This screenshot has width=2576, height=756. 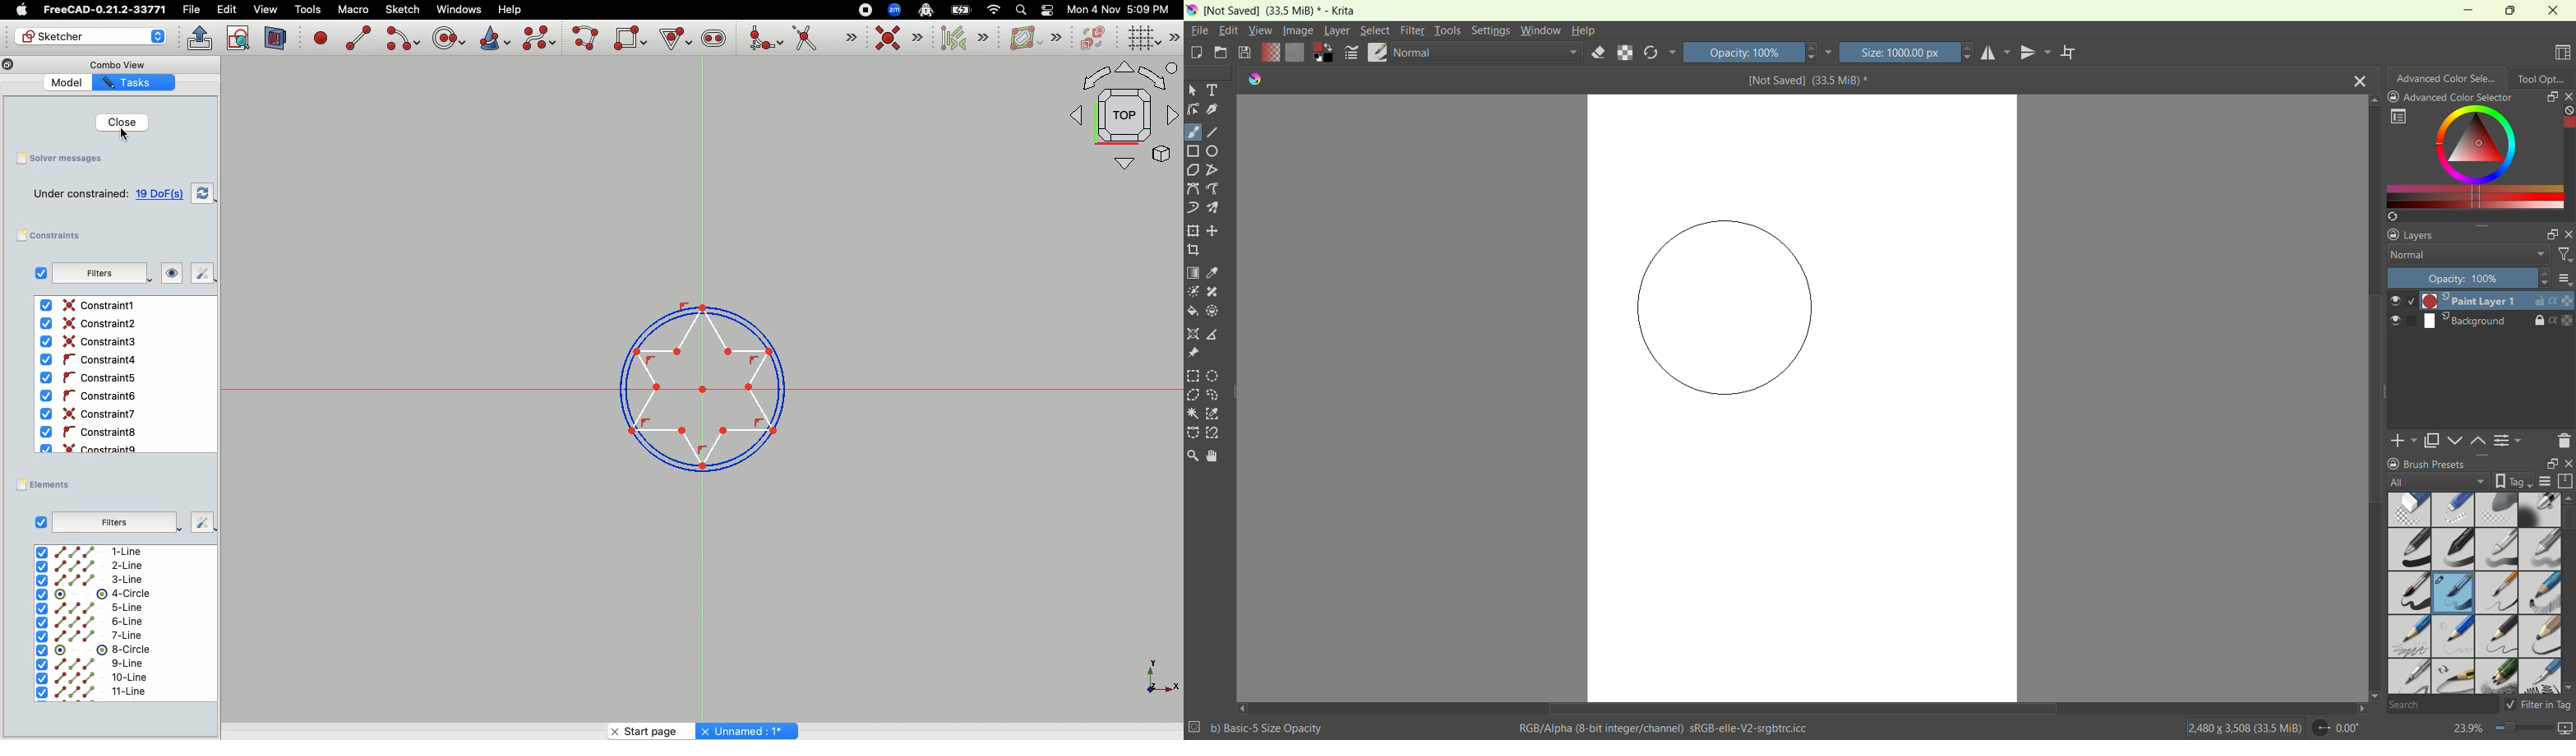 What do you see at coordinates (2542, 77) in the screenshot?
I see `tool option` at bounding box center [2542, 77].